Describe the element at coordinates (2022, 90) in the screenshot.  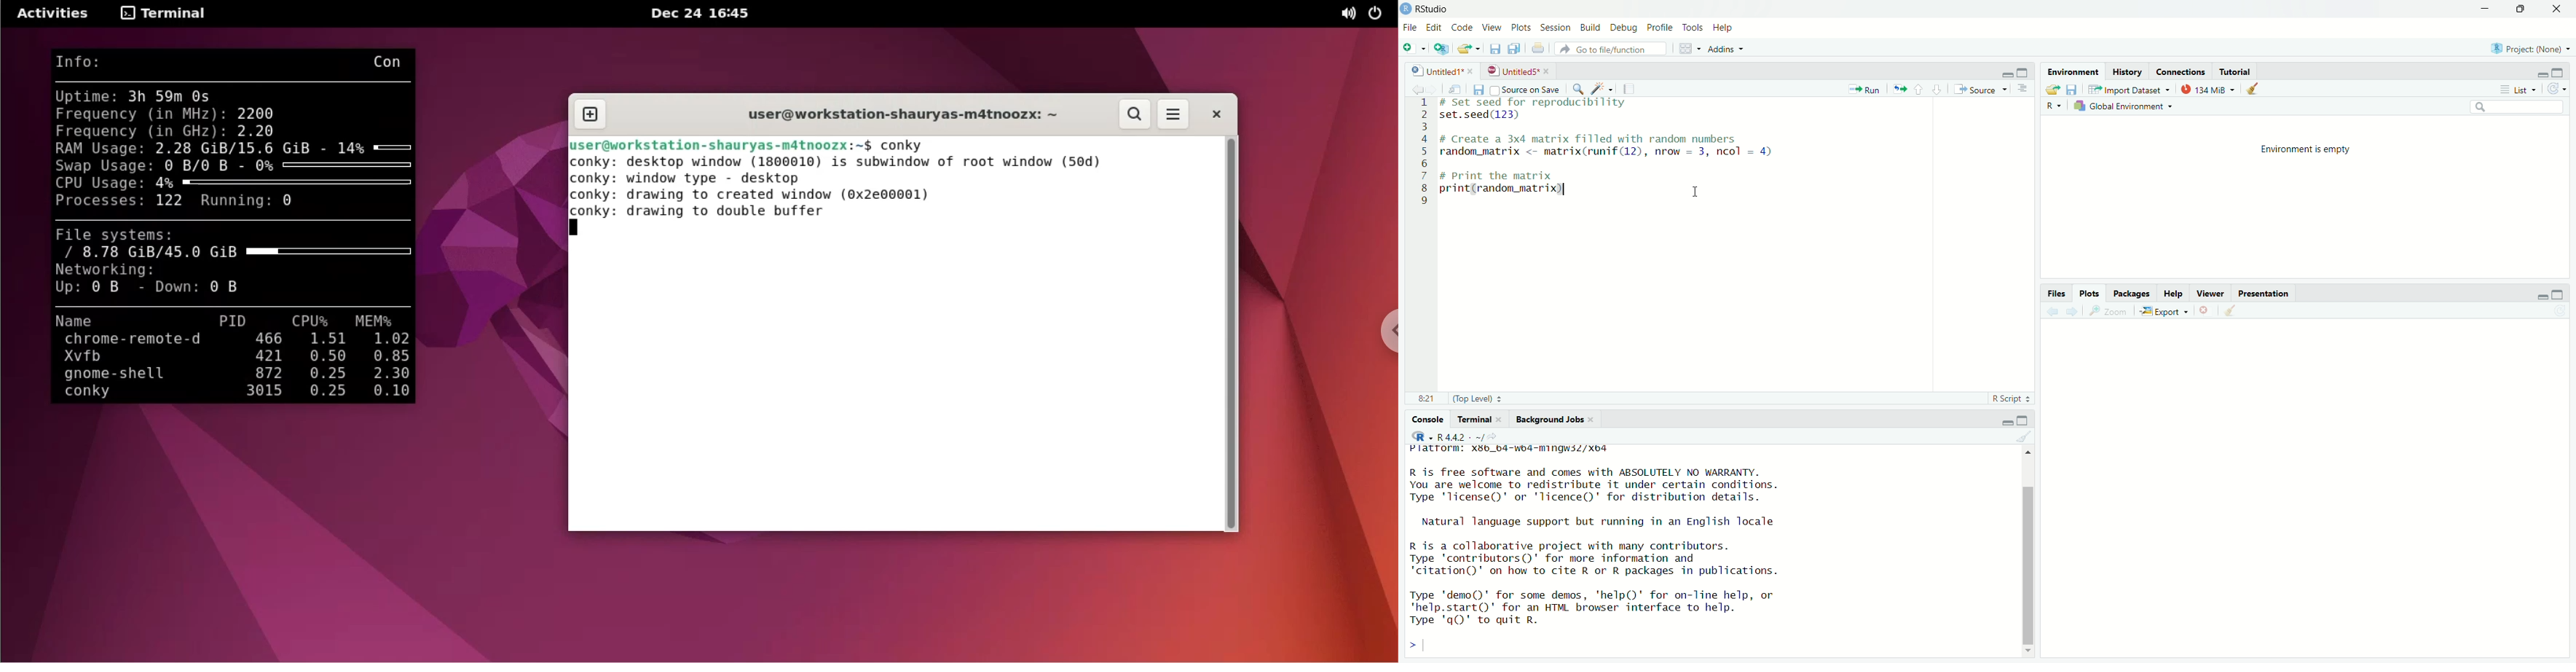
I see `options` at that location.